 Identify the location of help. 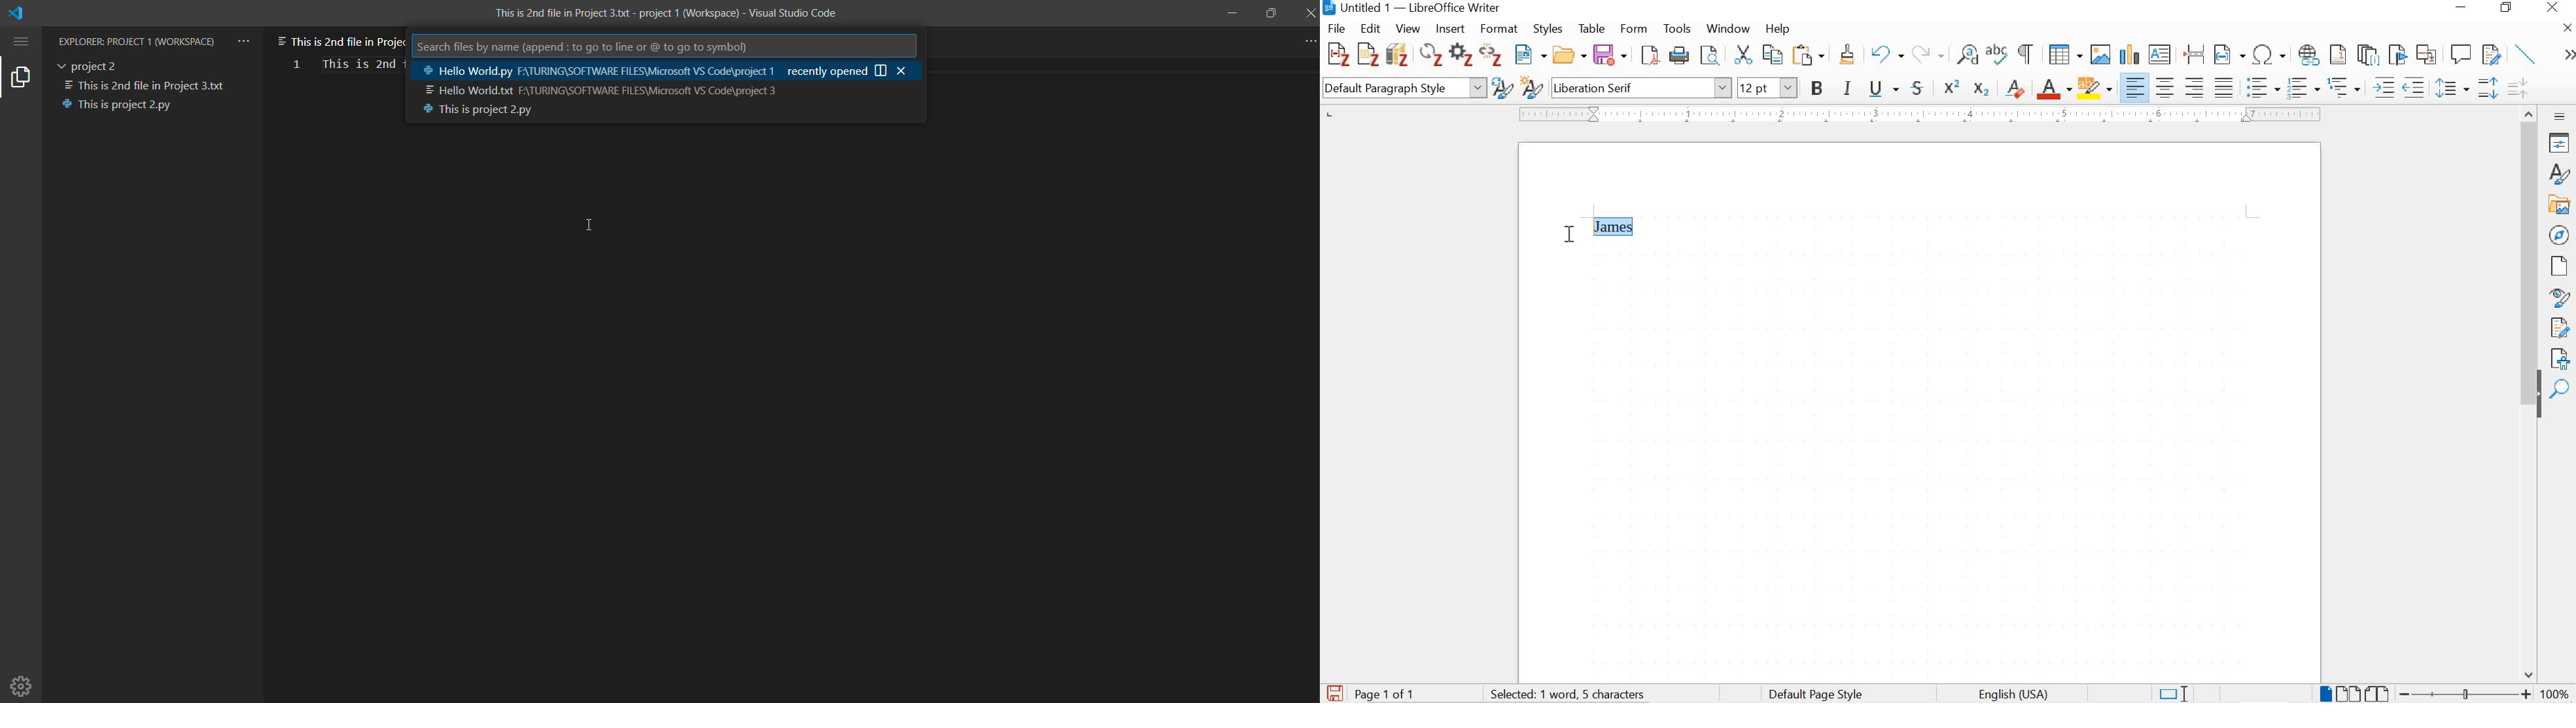
(1777, 29).